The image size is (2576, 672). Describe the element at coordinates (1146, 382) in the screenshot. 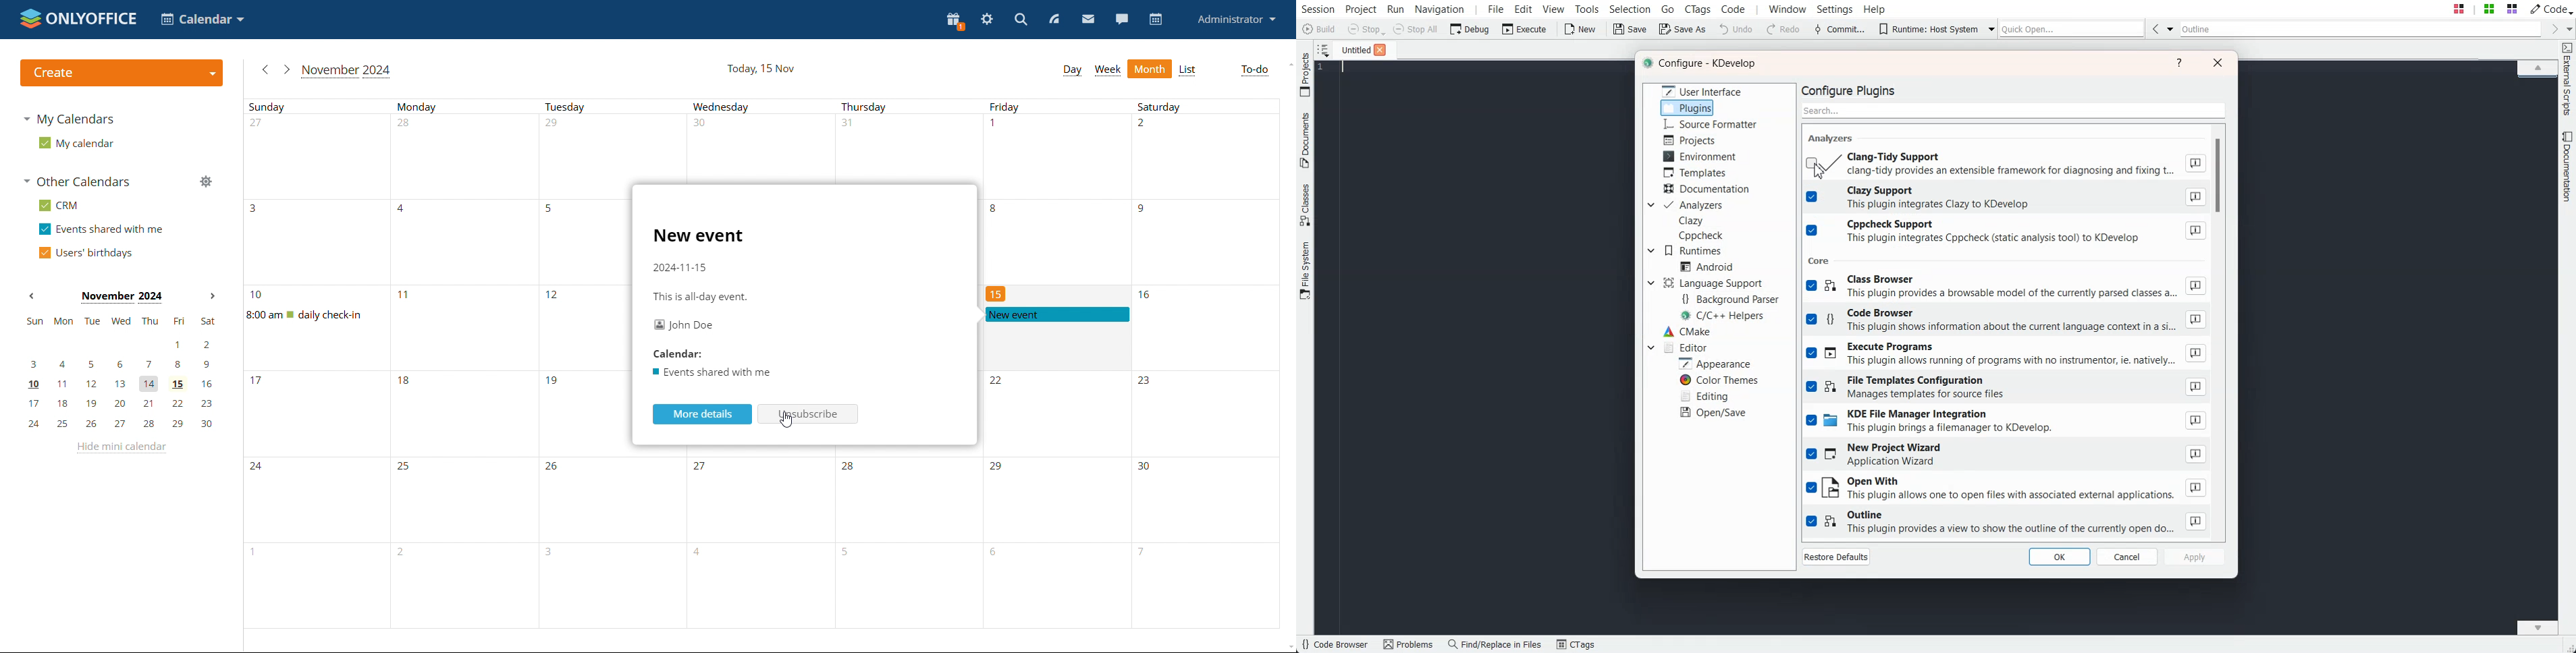

I see `` at that location.